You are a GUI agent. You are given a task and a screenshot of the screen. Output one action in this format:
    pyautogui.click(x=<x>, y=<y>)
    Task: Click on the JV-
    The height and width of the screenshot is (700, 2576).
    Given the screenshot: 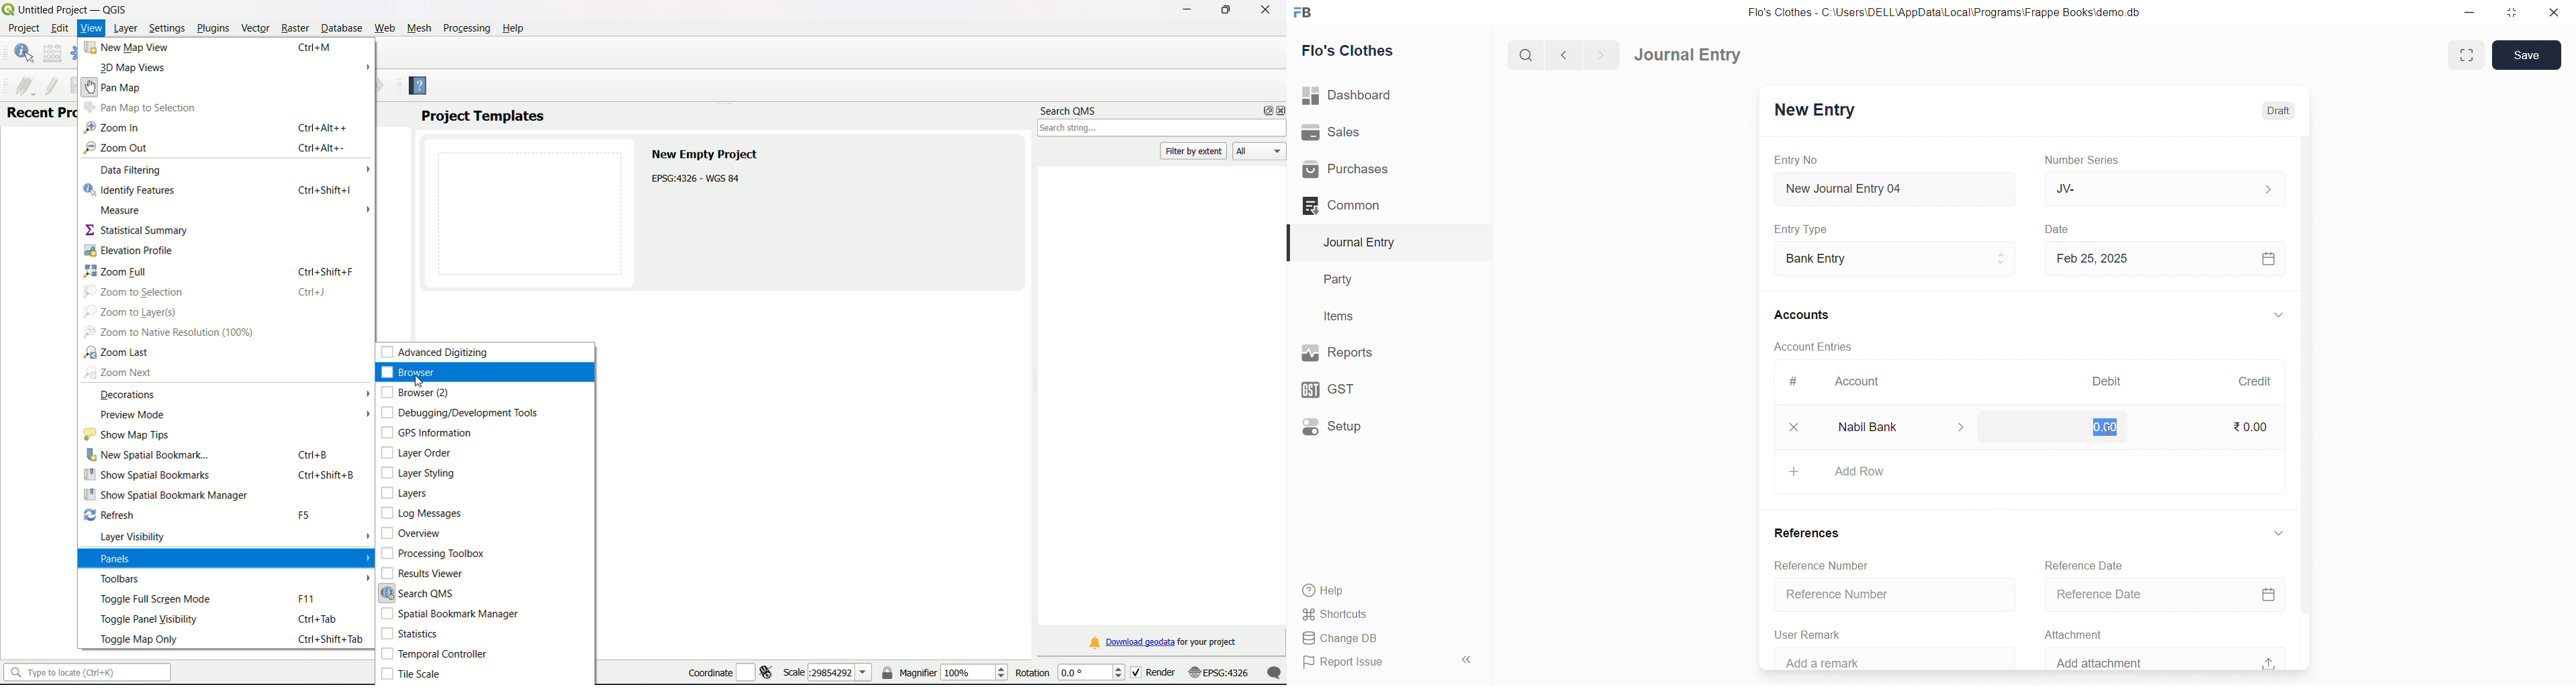 What is the action you would take?
    pyautogui.click(x=2162, y=188)
    